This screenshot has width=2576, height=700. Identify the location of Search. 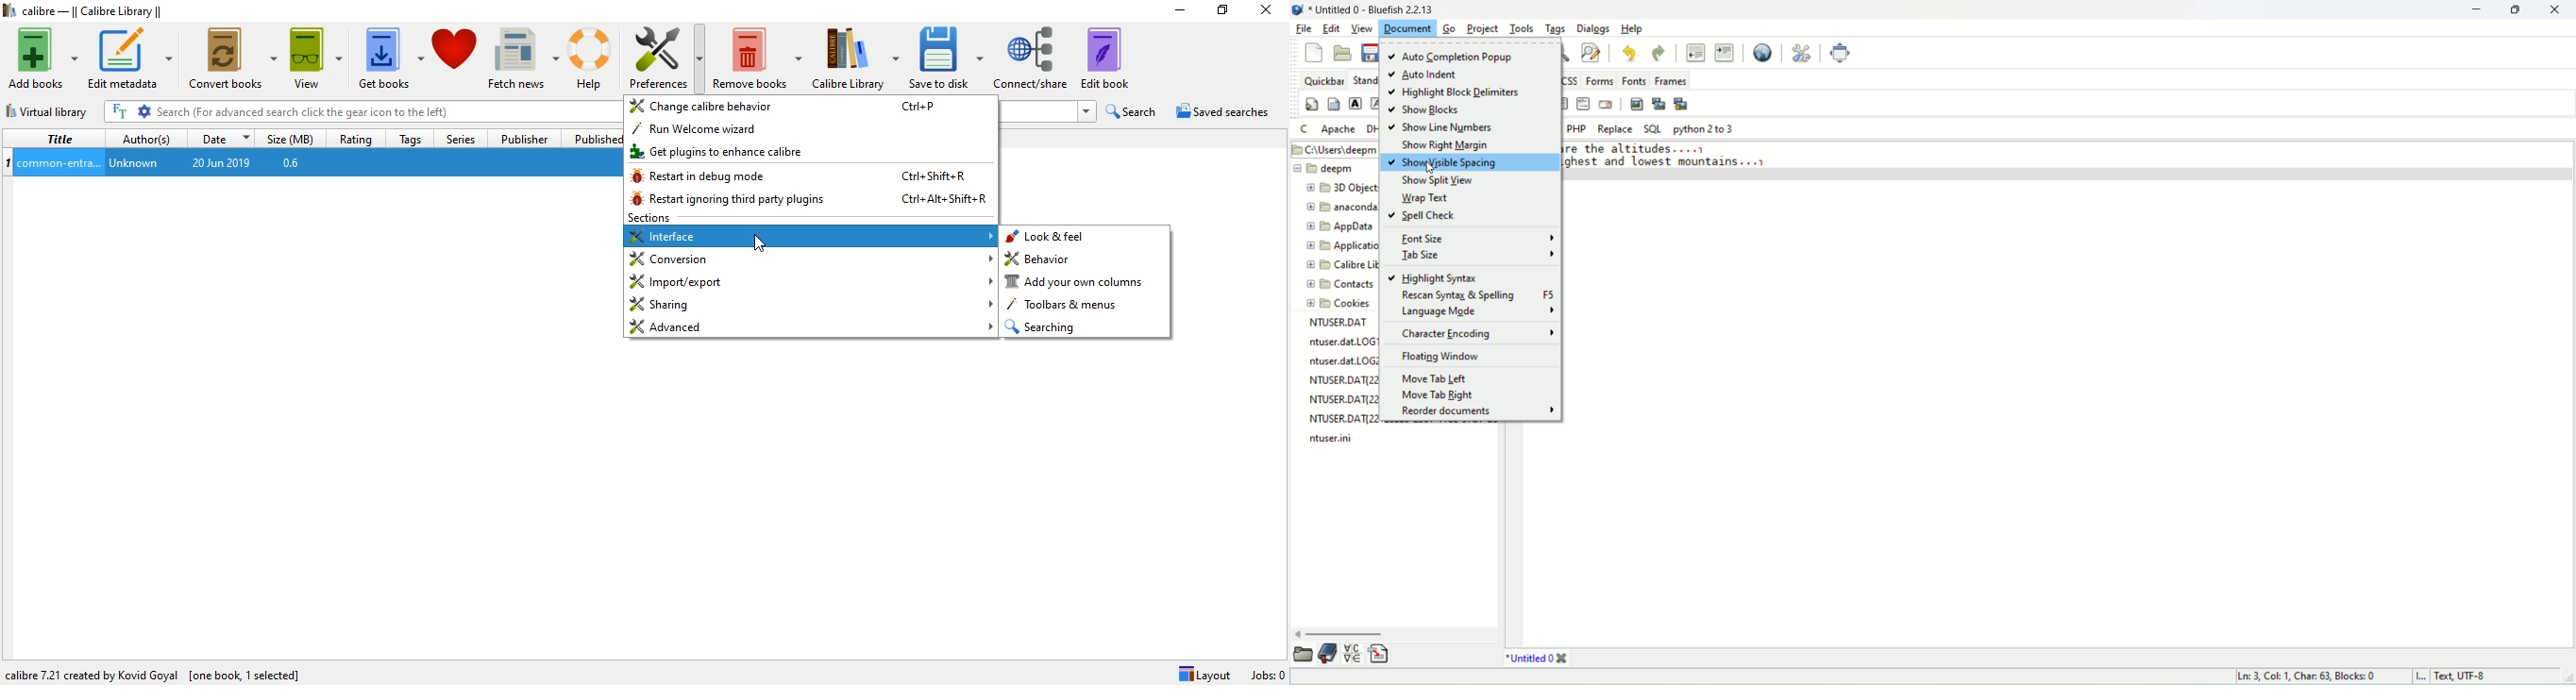
(1134, 111).